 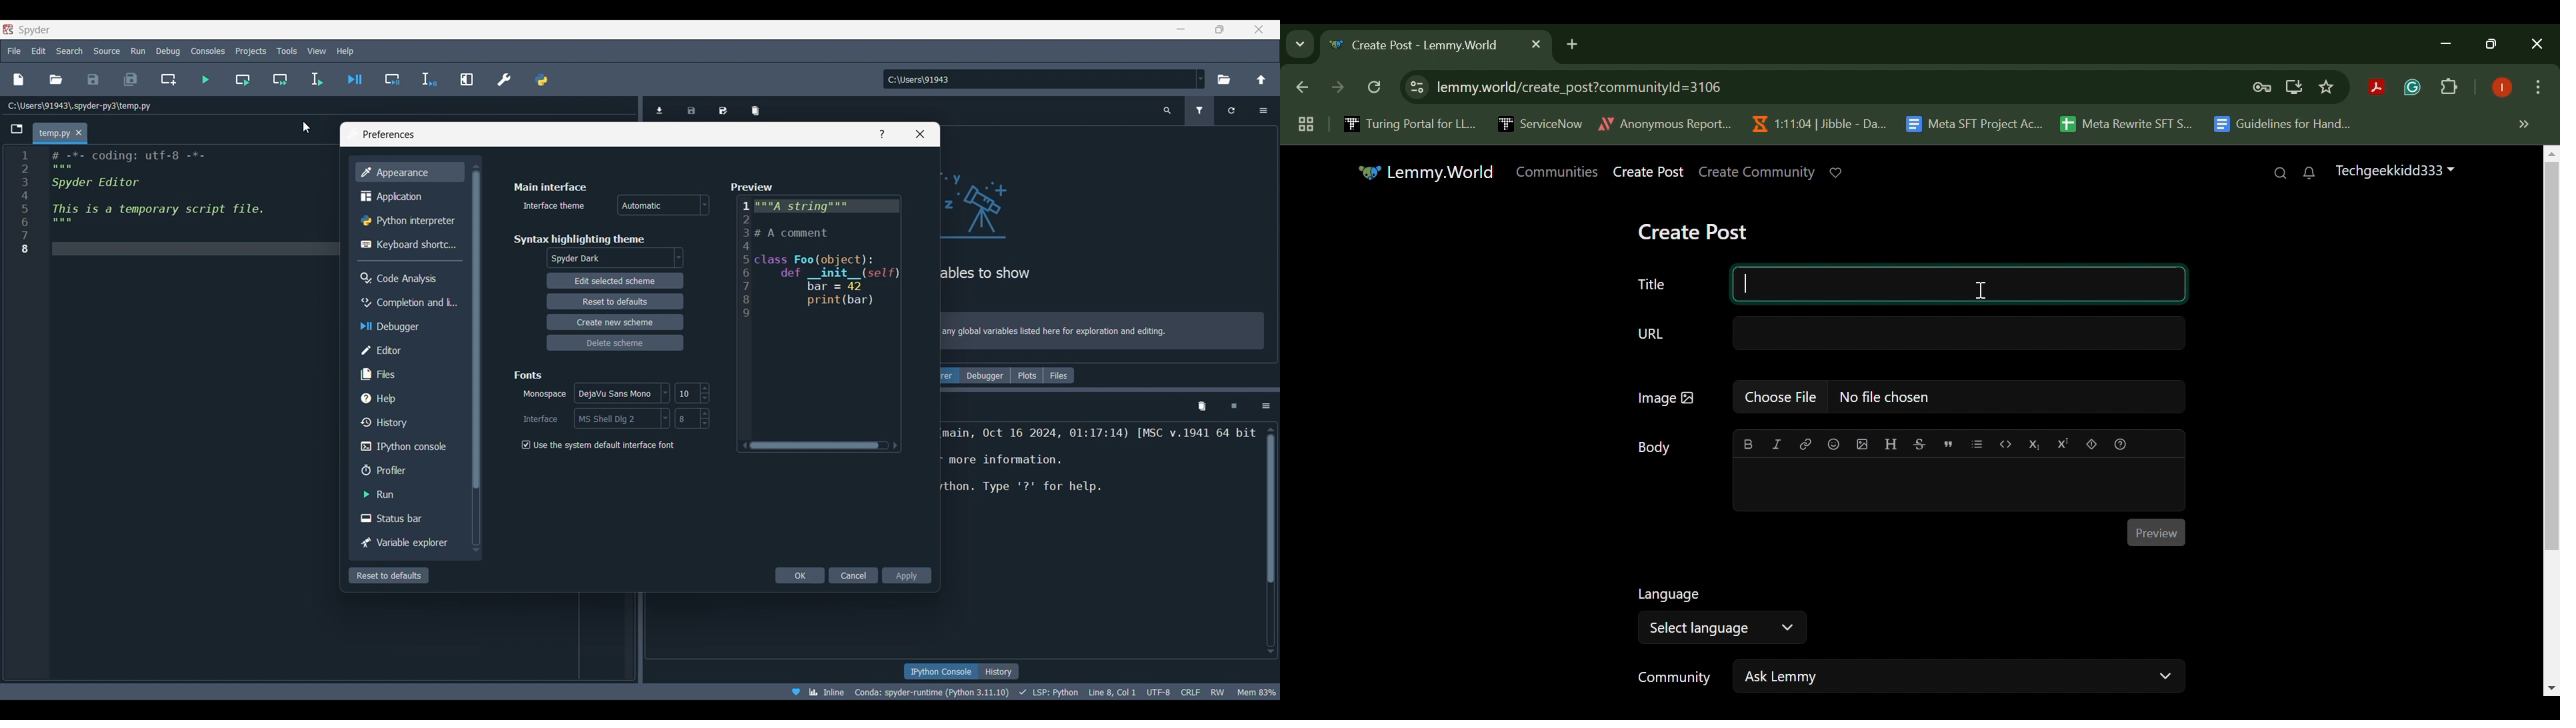 What do you see at coordinates (819, 444) in the screenshot?
I see `scrollbar` at bounding box center [819, 444].